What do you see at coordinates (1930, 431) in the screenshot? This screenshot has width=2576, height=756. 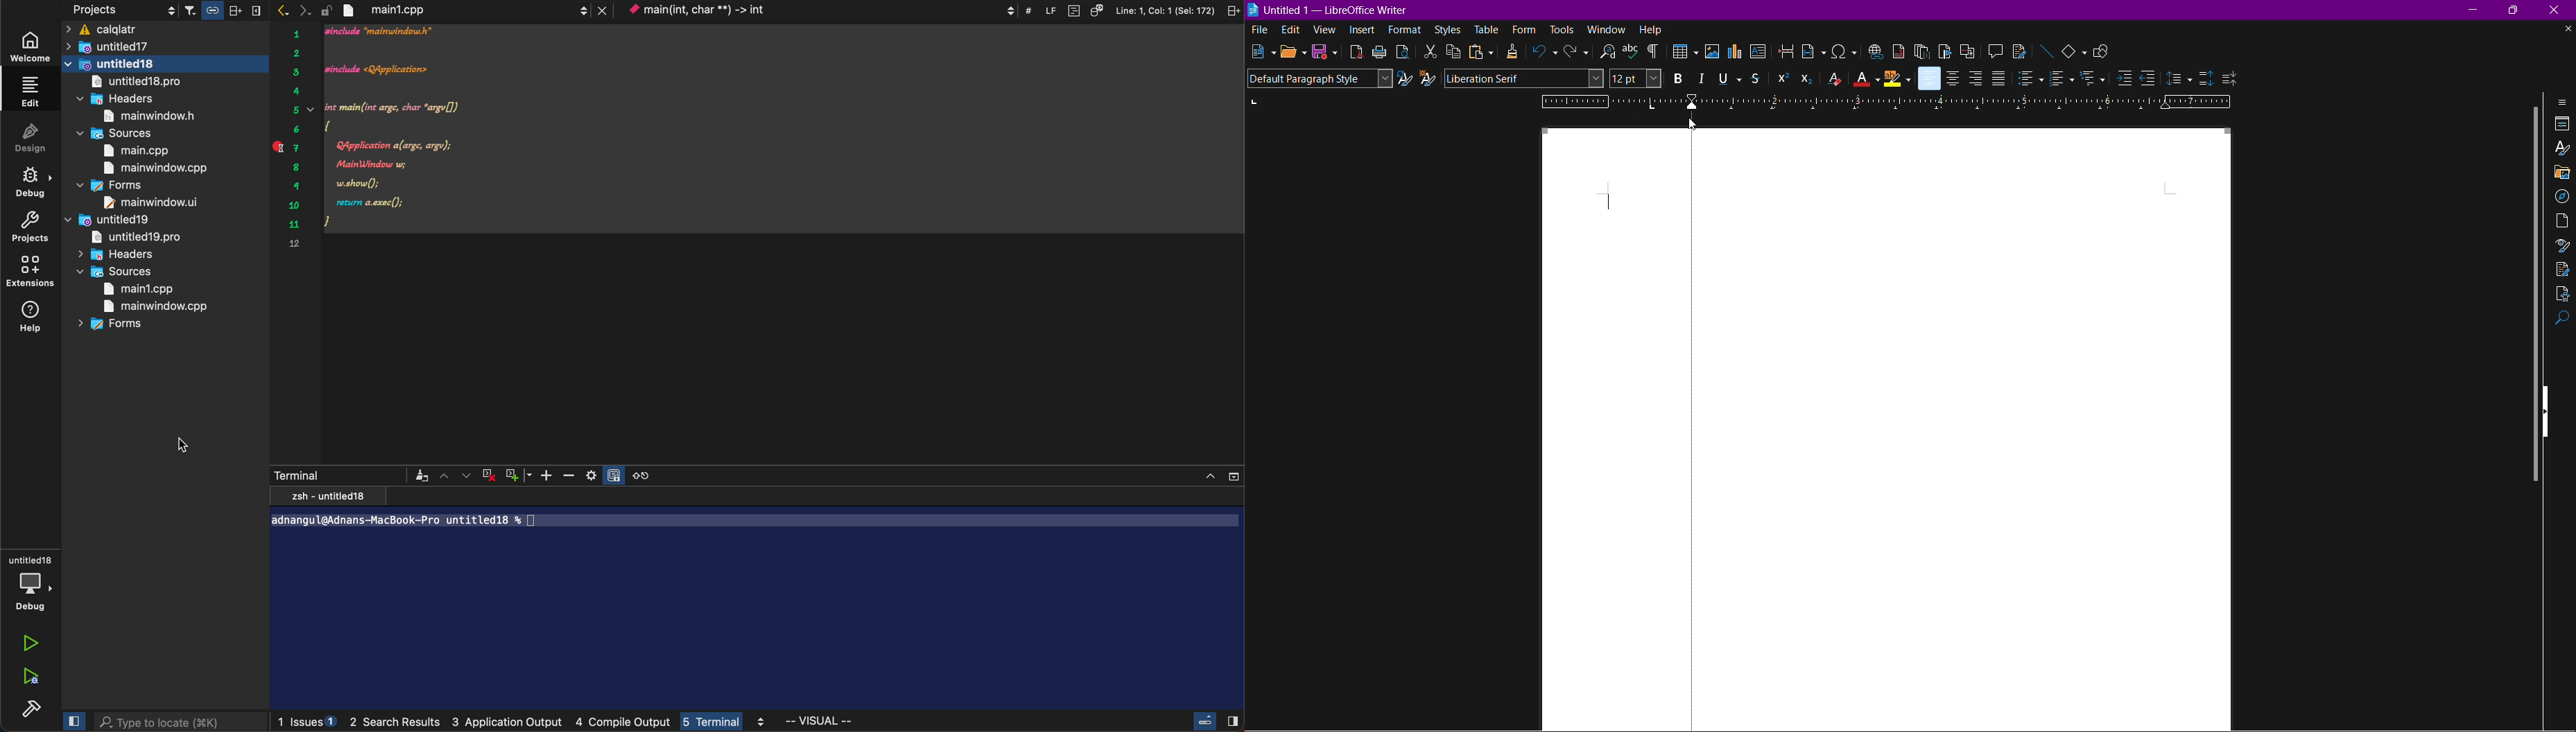 I see `Page` at bounding box center [1930, 431].